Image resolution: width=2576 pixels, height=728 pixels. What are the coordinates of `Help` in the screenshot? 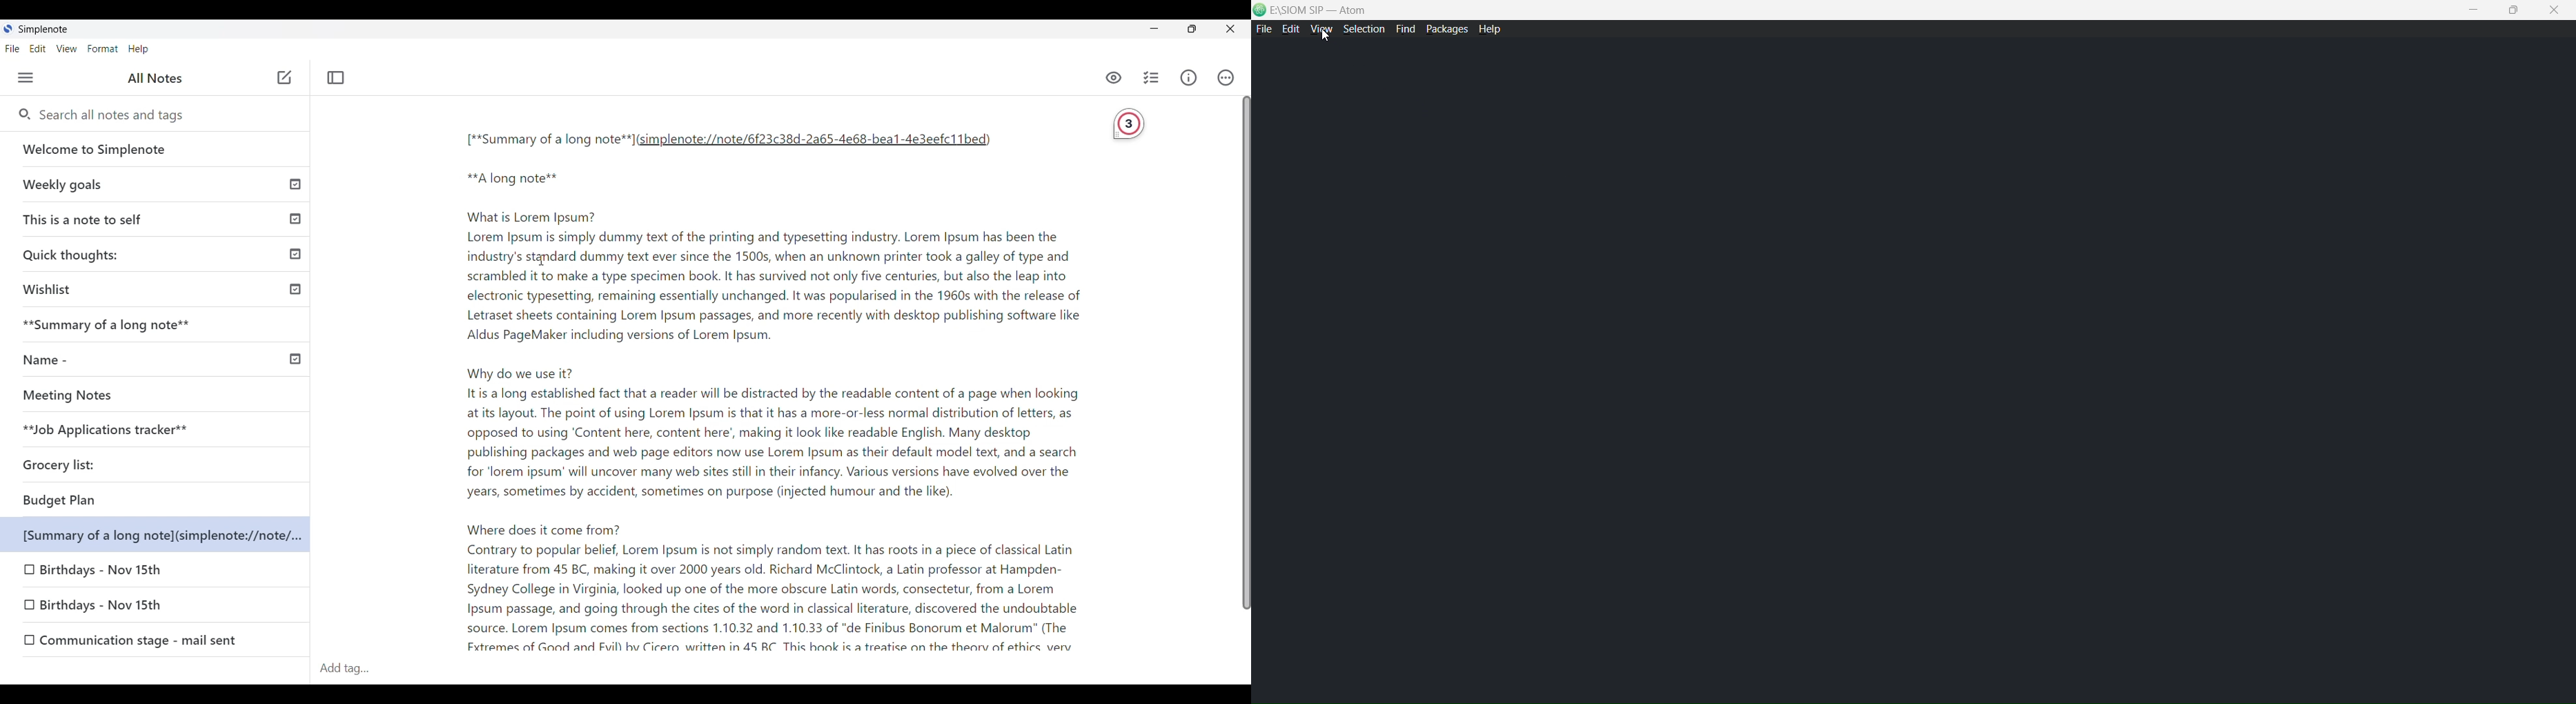 It's located at (139, 50).